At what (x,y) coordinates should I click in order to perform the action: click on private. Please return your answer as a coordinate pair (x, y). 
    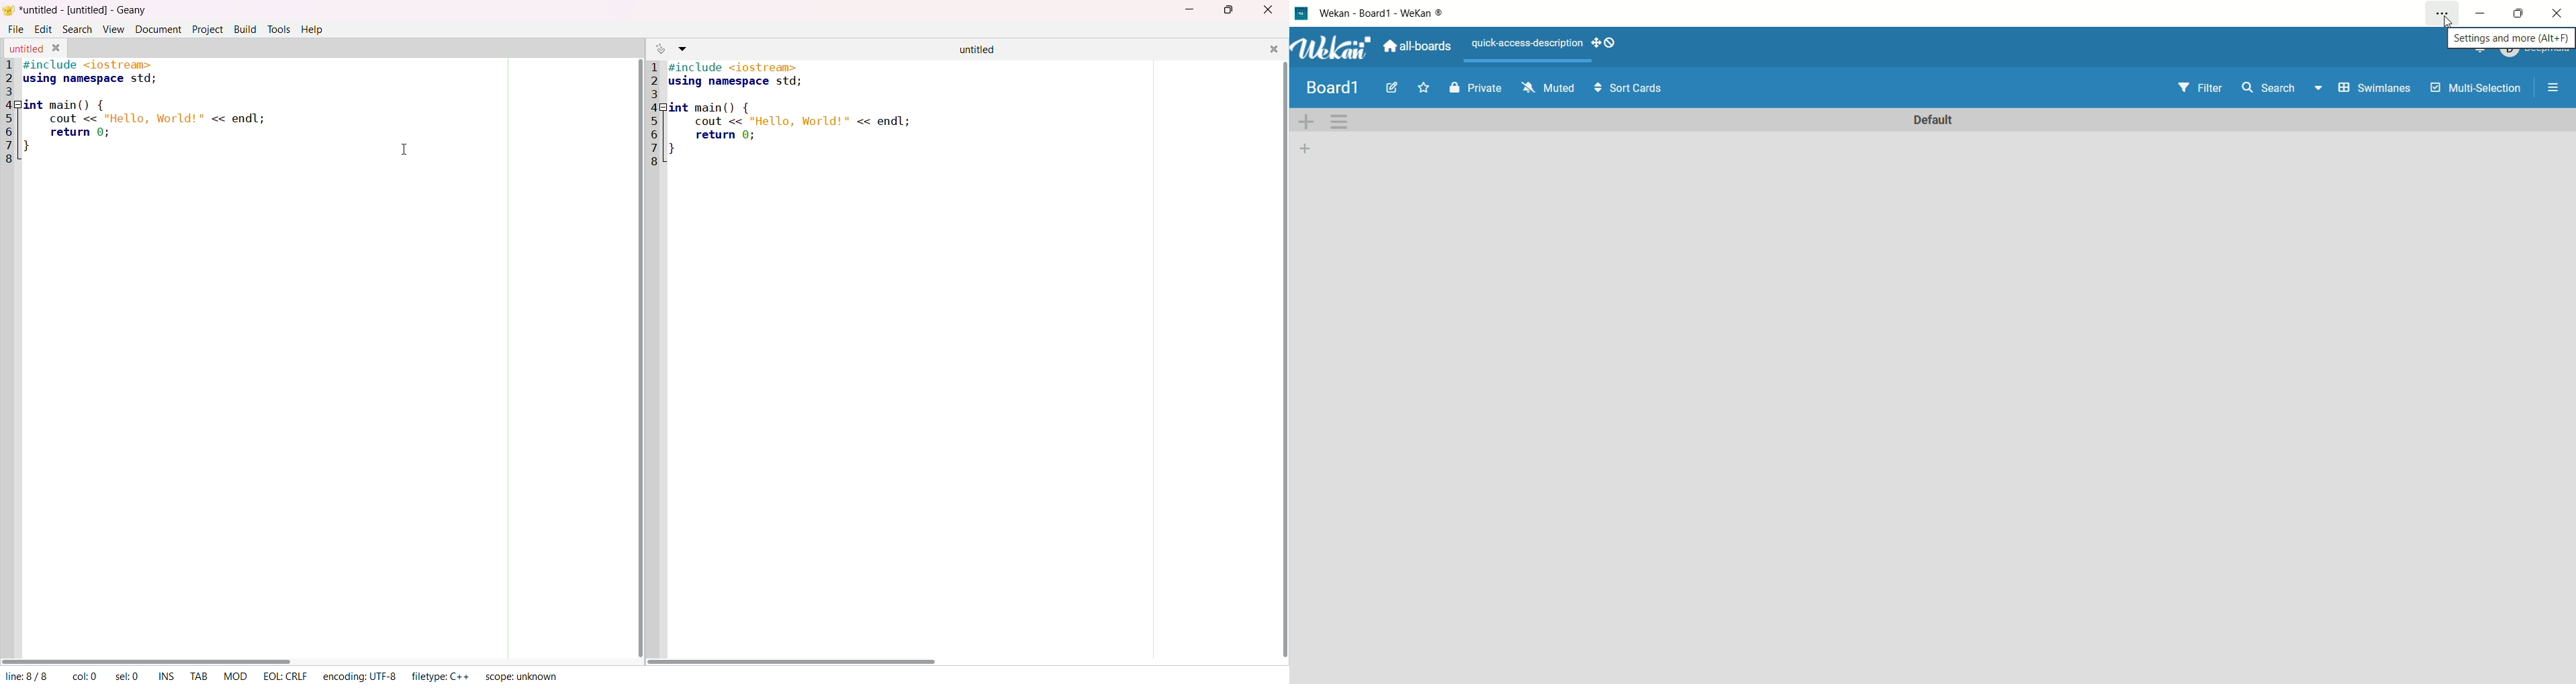
    Looking at the image, I should click on (1475, 89).